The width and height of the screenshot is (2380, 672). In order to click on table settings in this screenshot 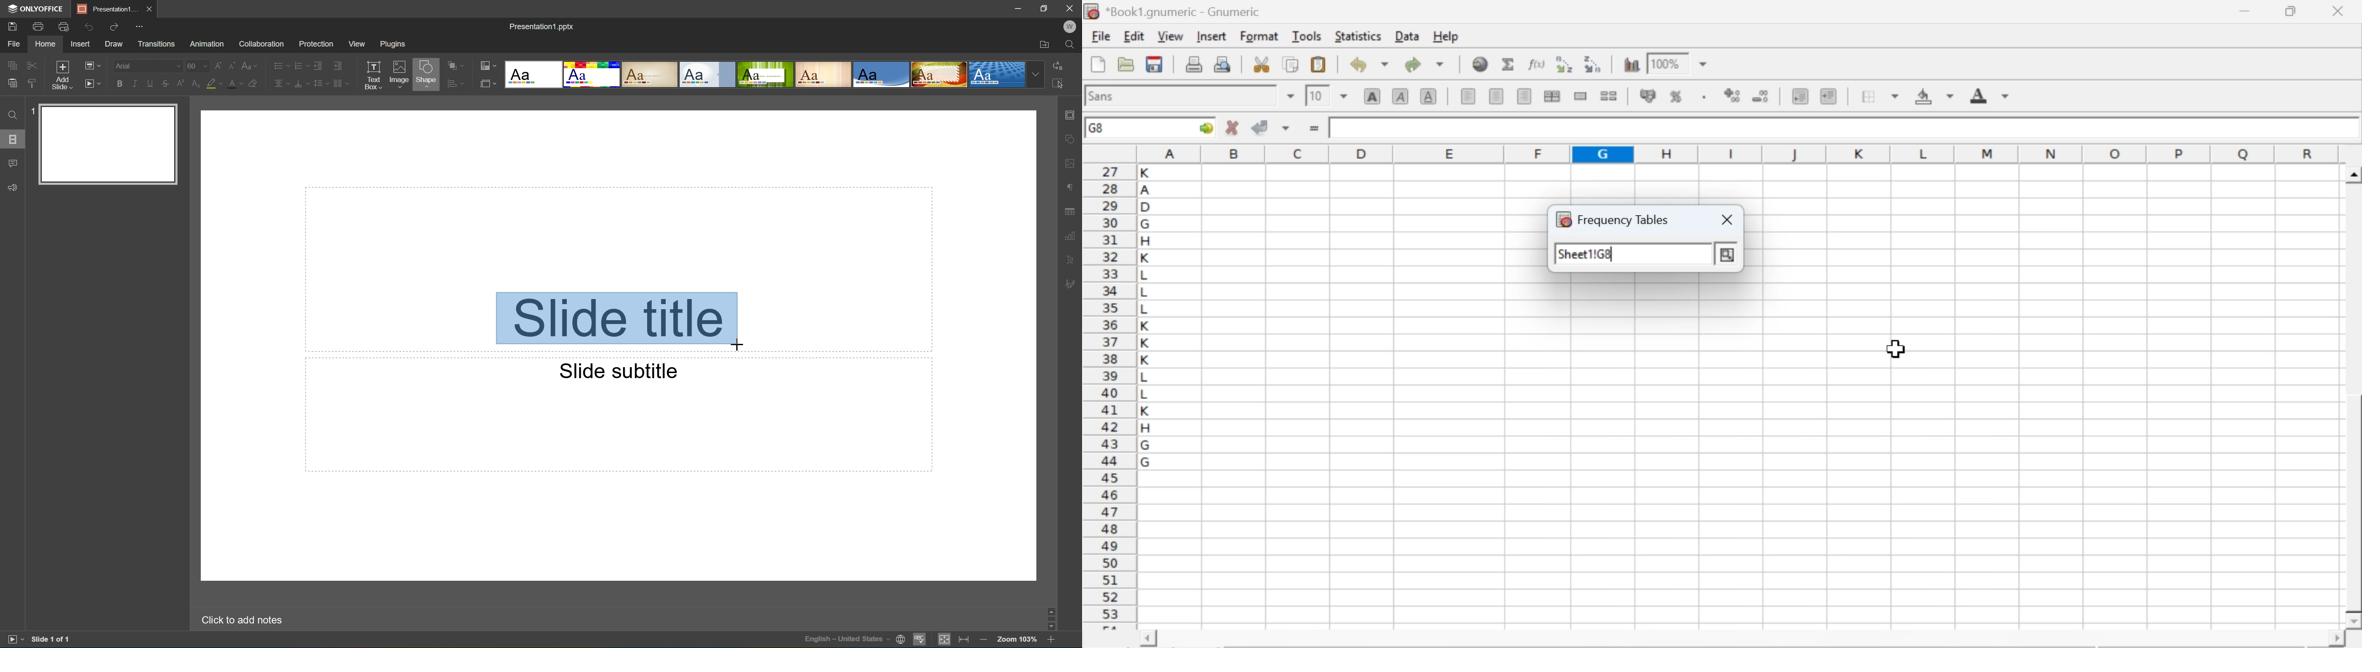, I will do `click(1071, 210)`.